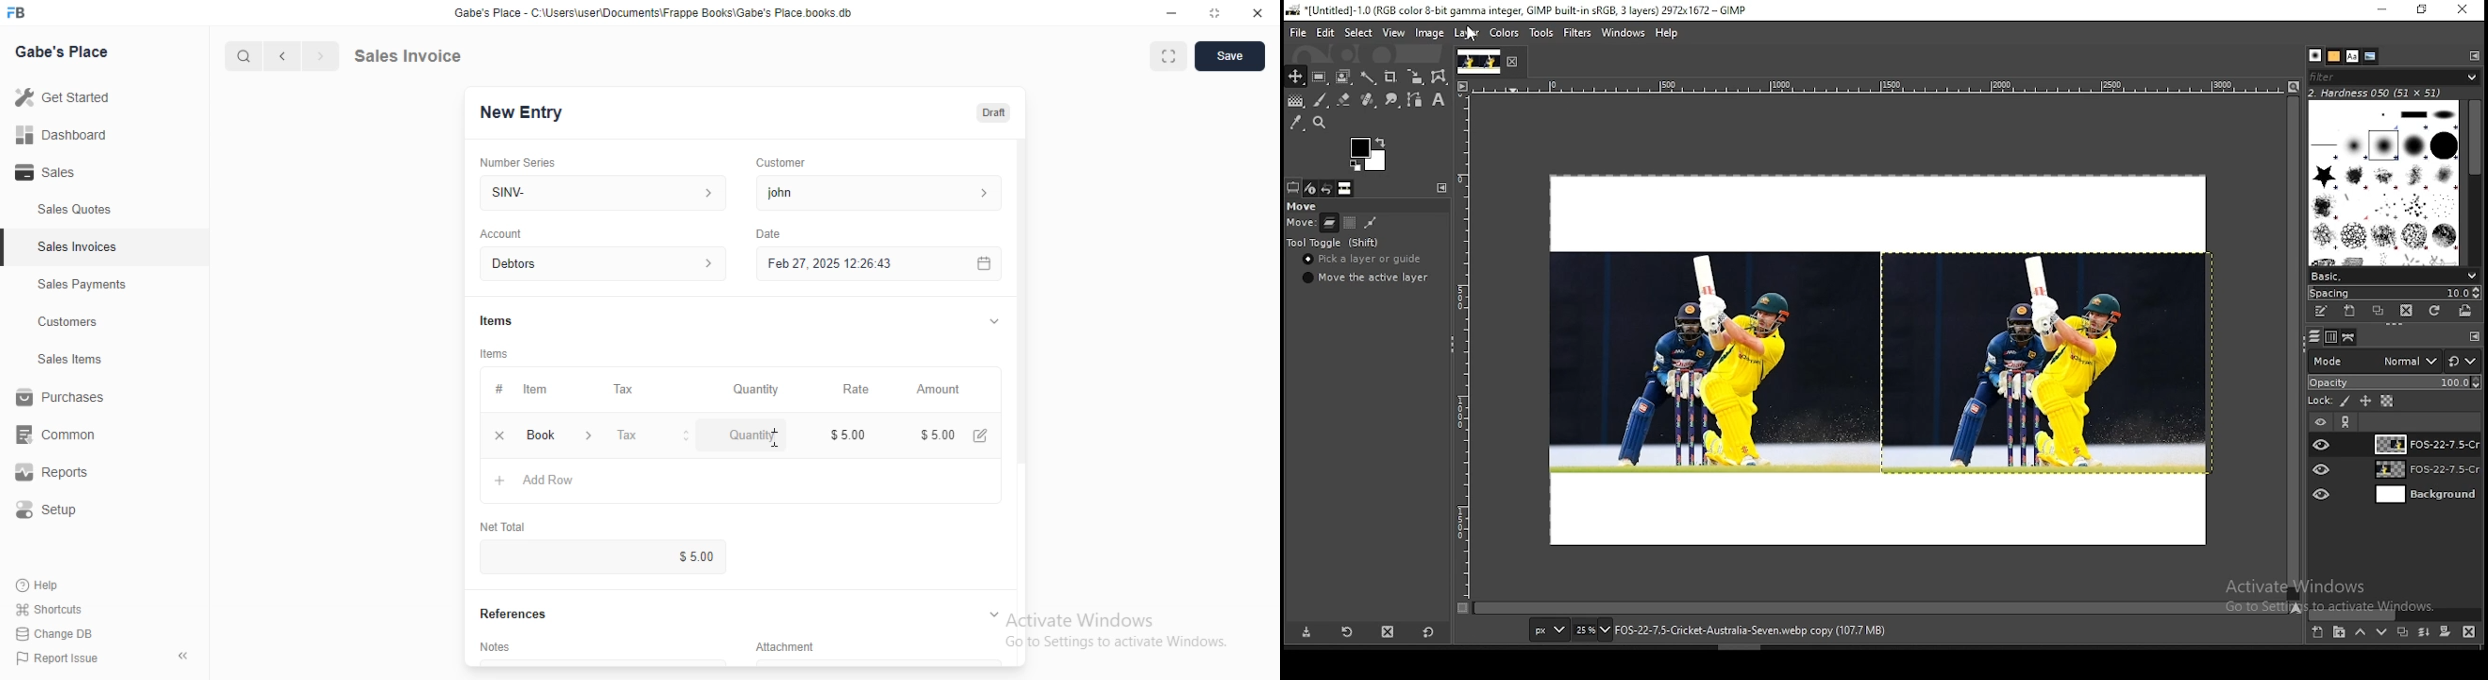  What do you see at coordinates (451, 56) in the screenshot?
I see `Sales Invoice` at bounding box center [451, 56].